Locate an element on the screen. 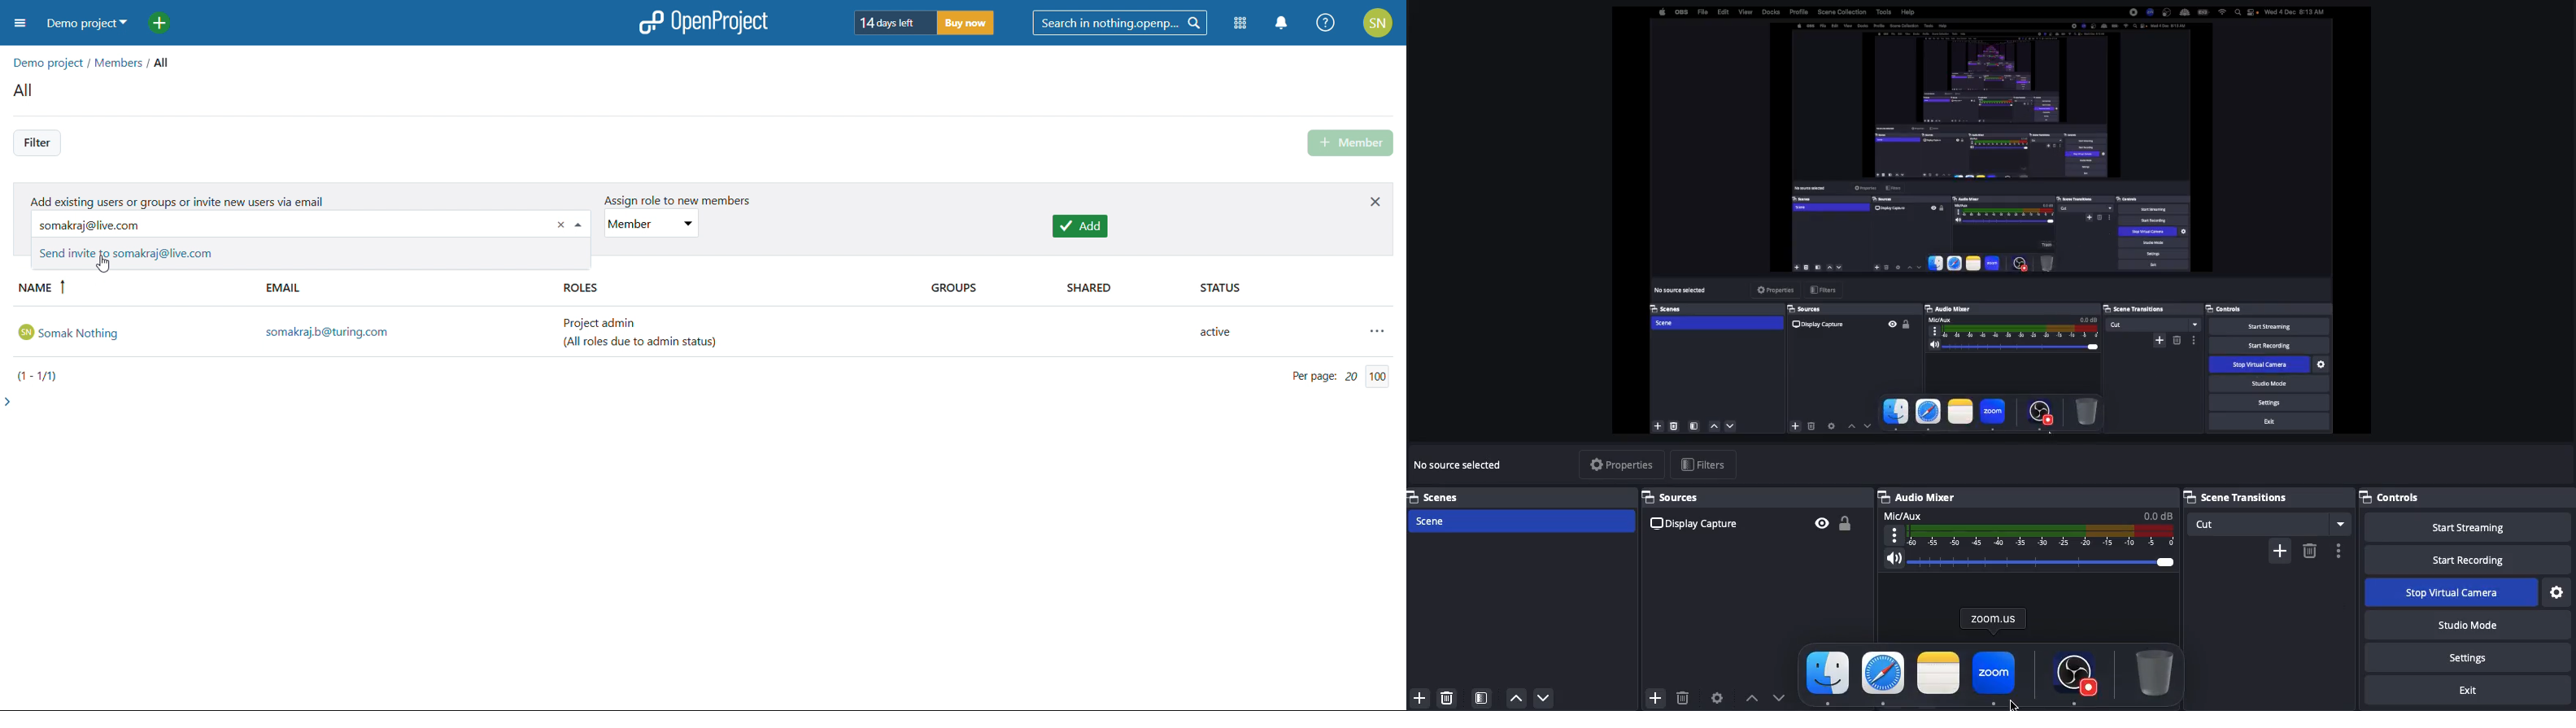  Finder is located at coordinates (1828, 677).